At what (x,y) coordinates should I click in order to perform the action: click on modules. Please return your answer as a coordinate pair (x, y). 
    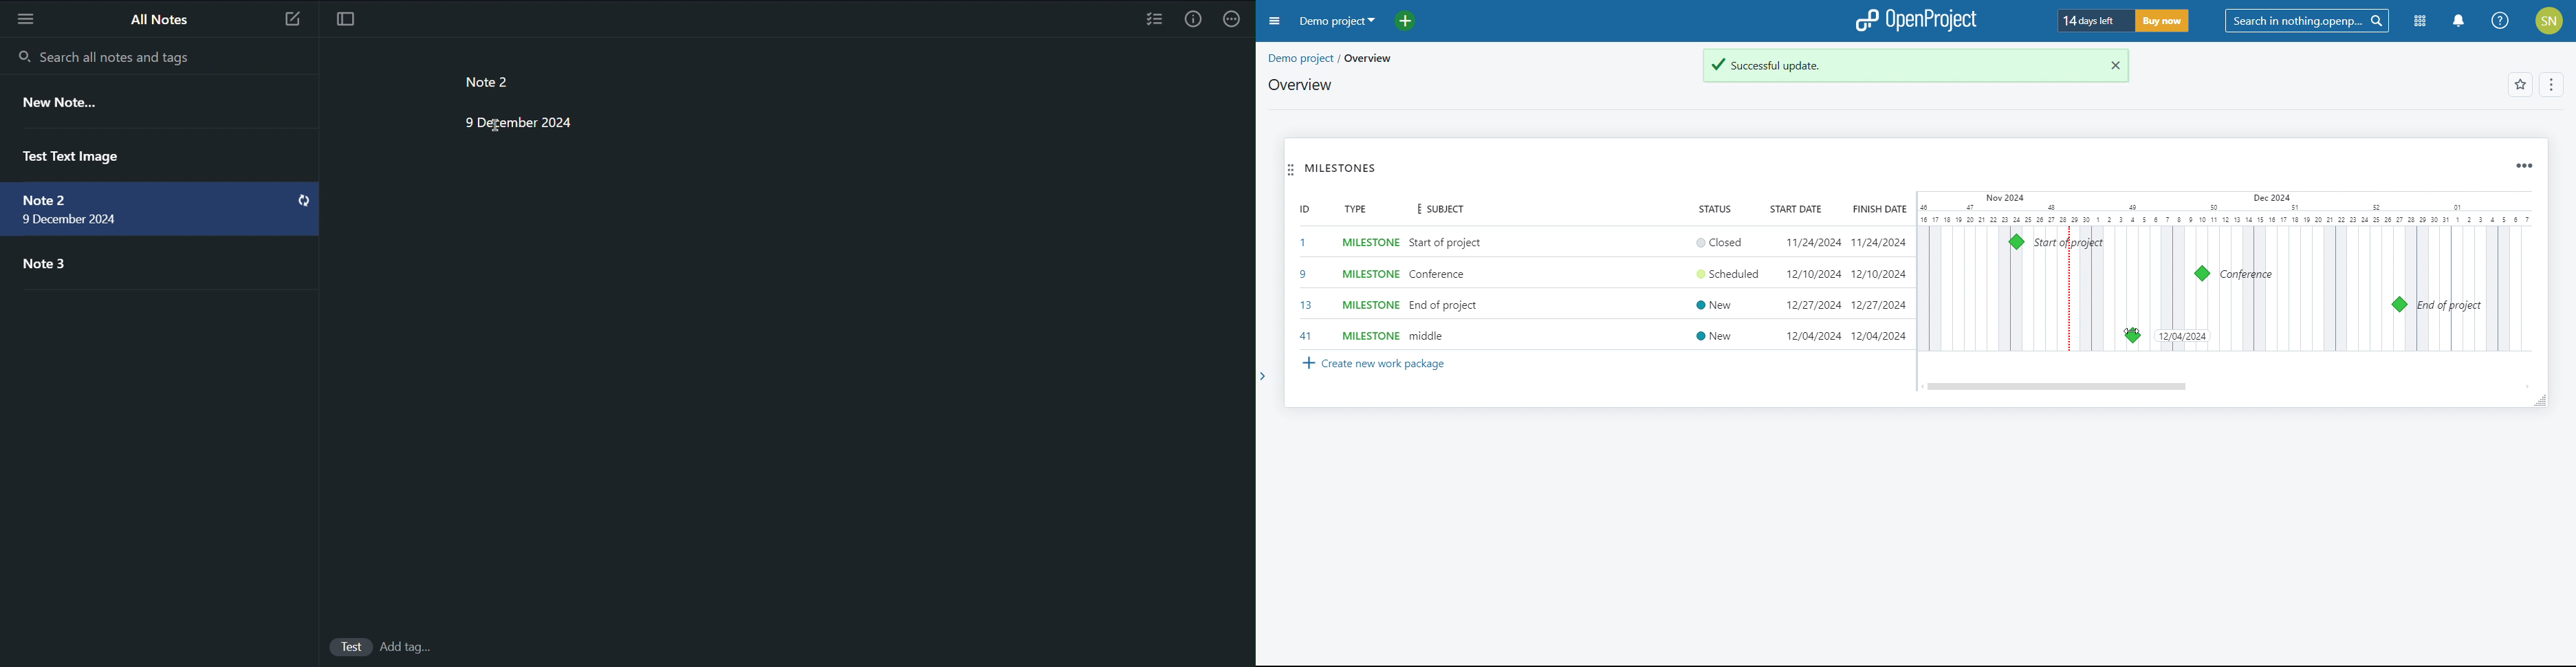
    Looking at the image, I should click on (2421, 21).